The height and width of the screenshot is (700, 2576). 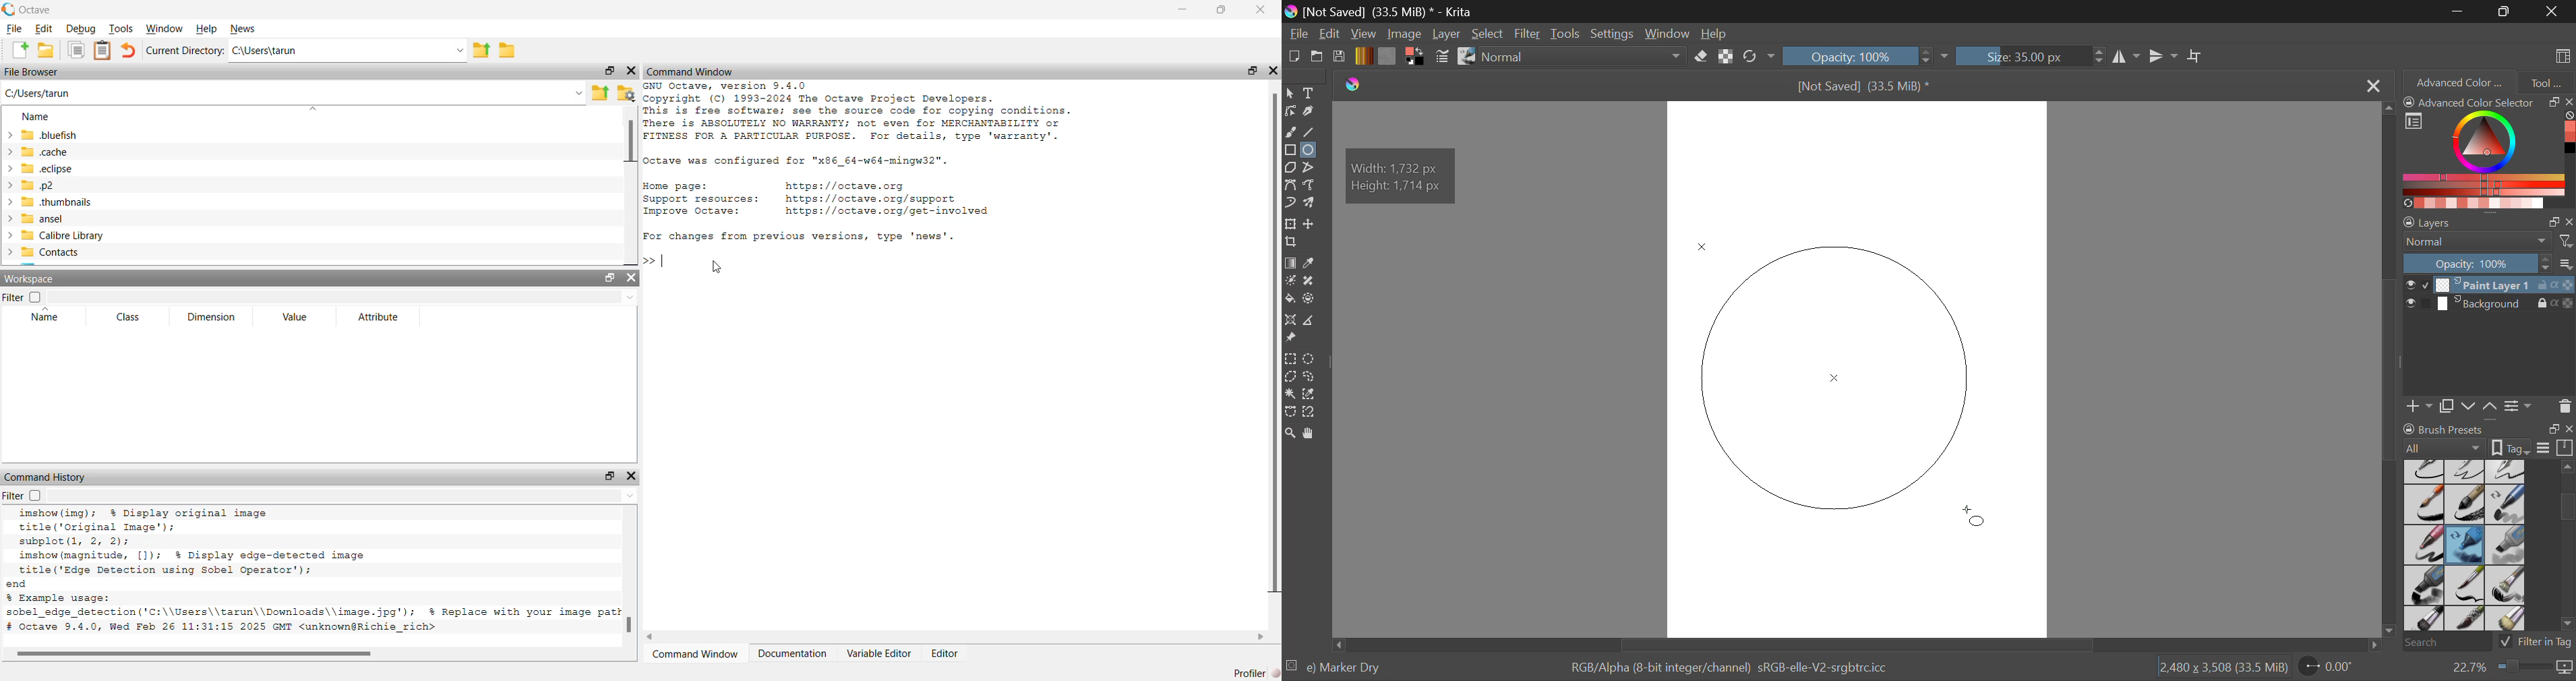 I want to click on Bezier Curve Selection, so click(x=1290, y=412).